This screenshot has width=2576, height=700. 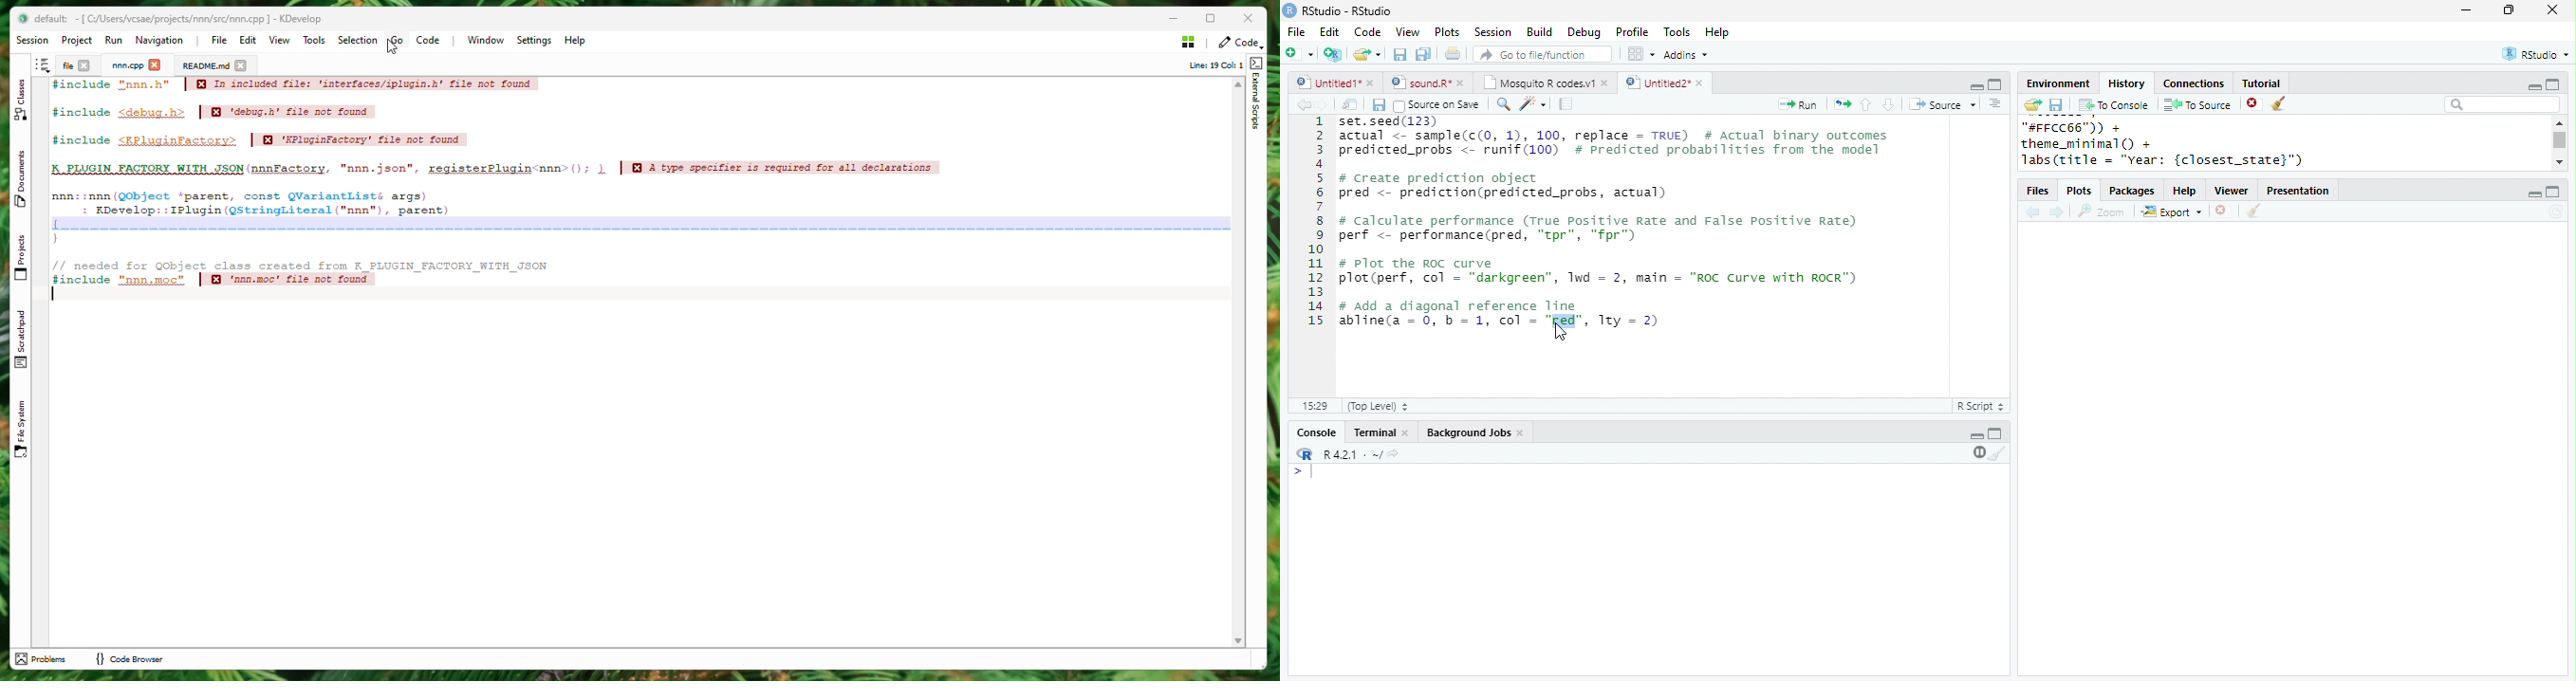 What do you see at coordinates (1981, 405) in the screenshot?
I see `R Script` at bounding box center [1981, 405].